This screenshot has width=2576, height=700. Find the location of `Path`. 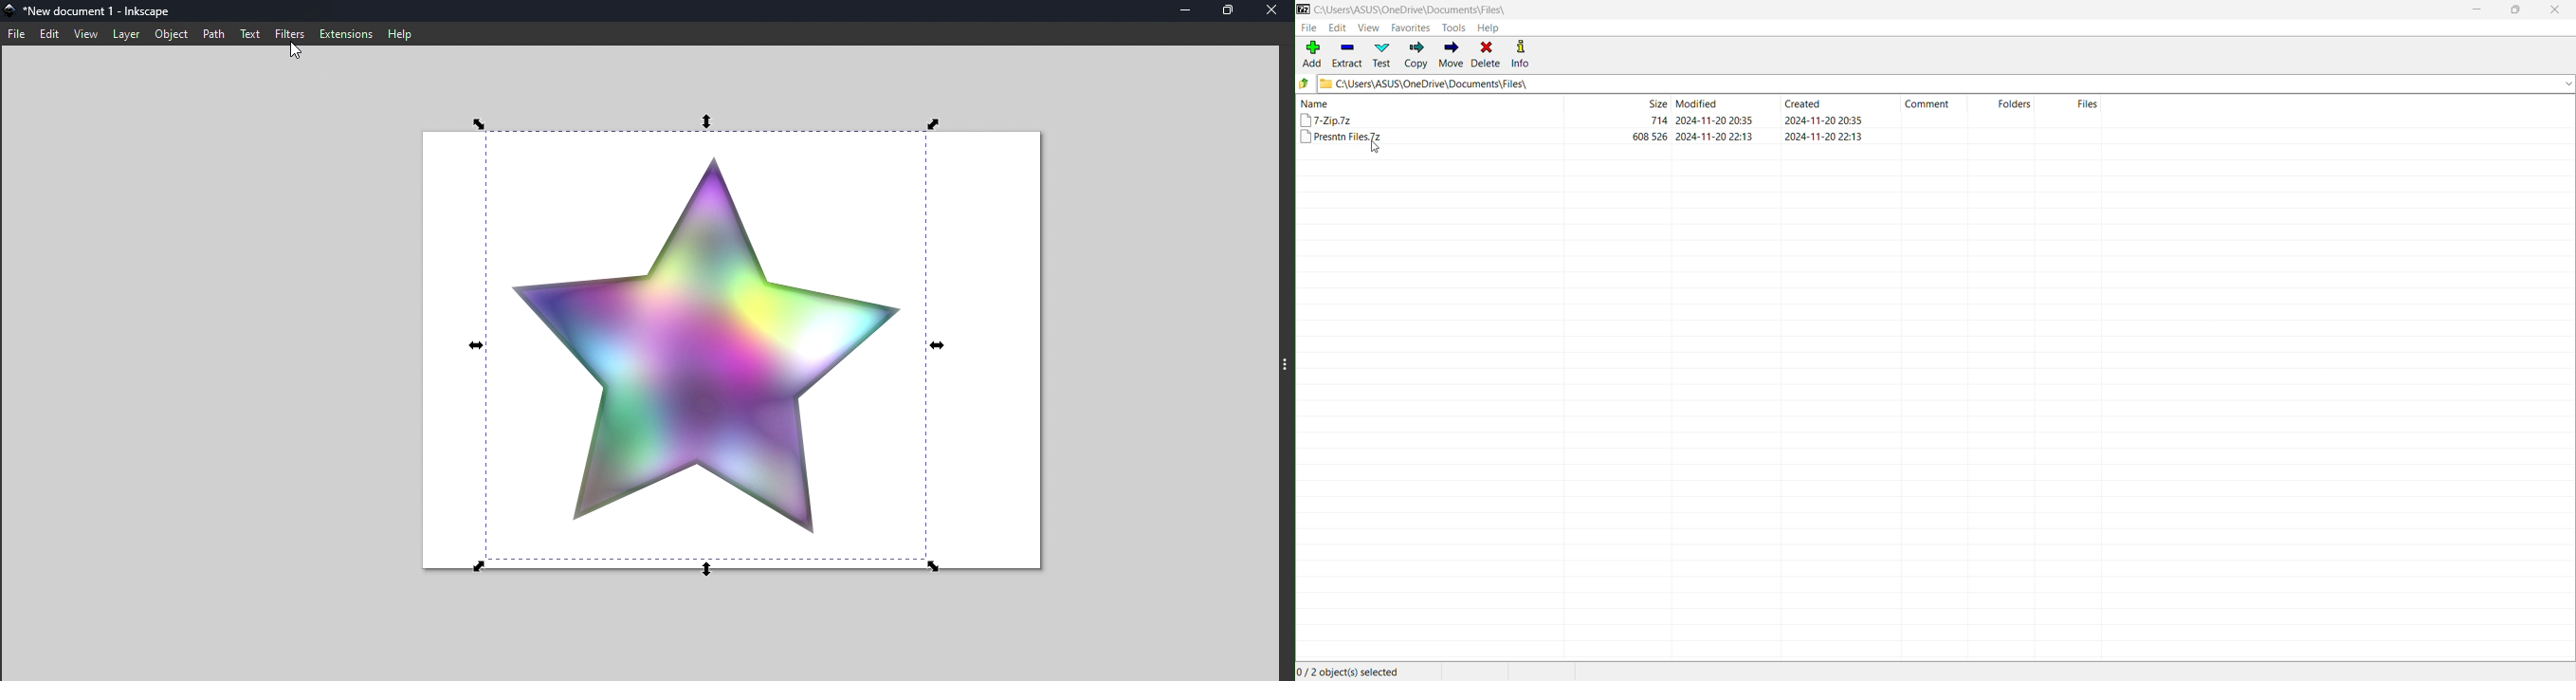

Path is located at coordinates (216, 35).